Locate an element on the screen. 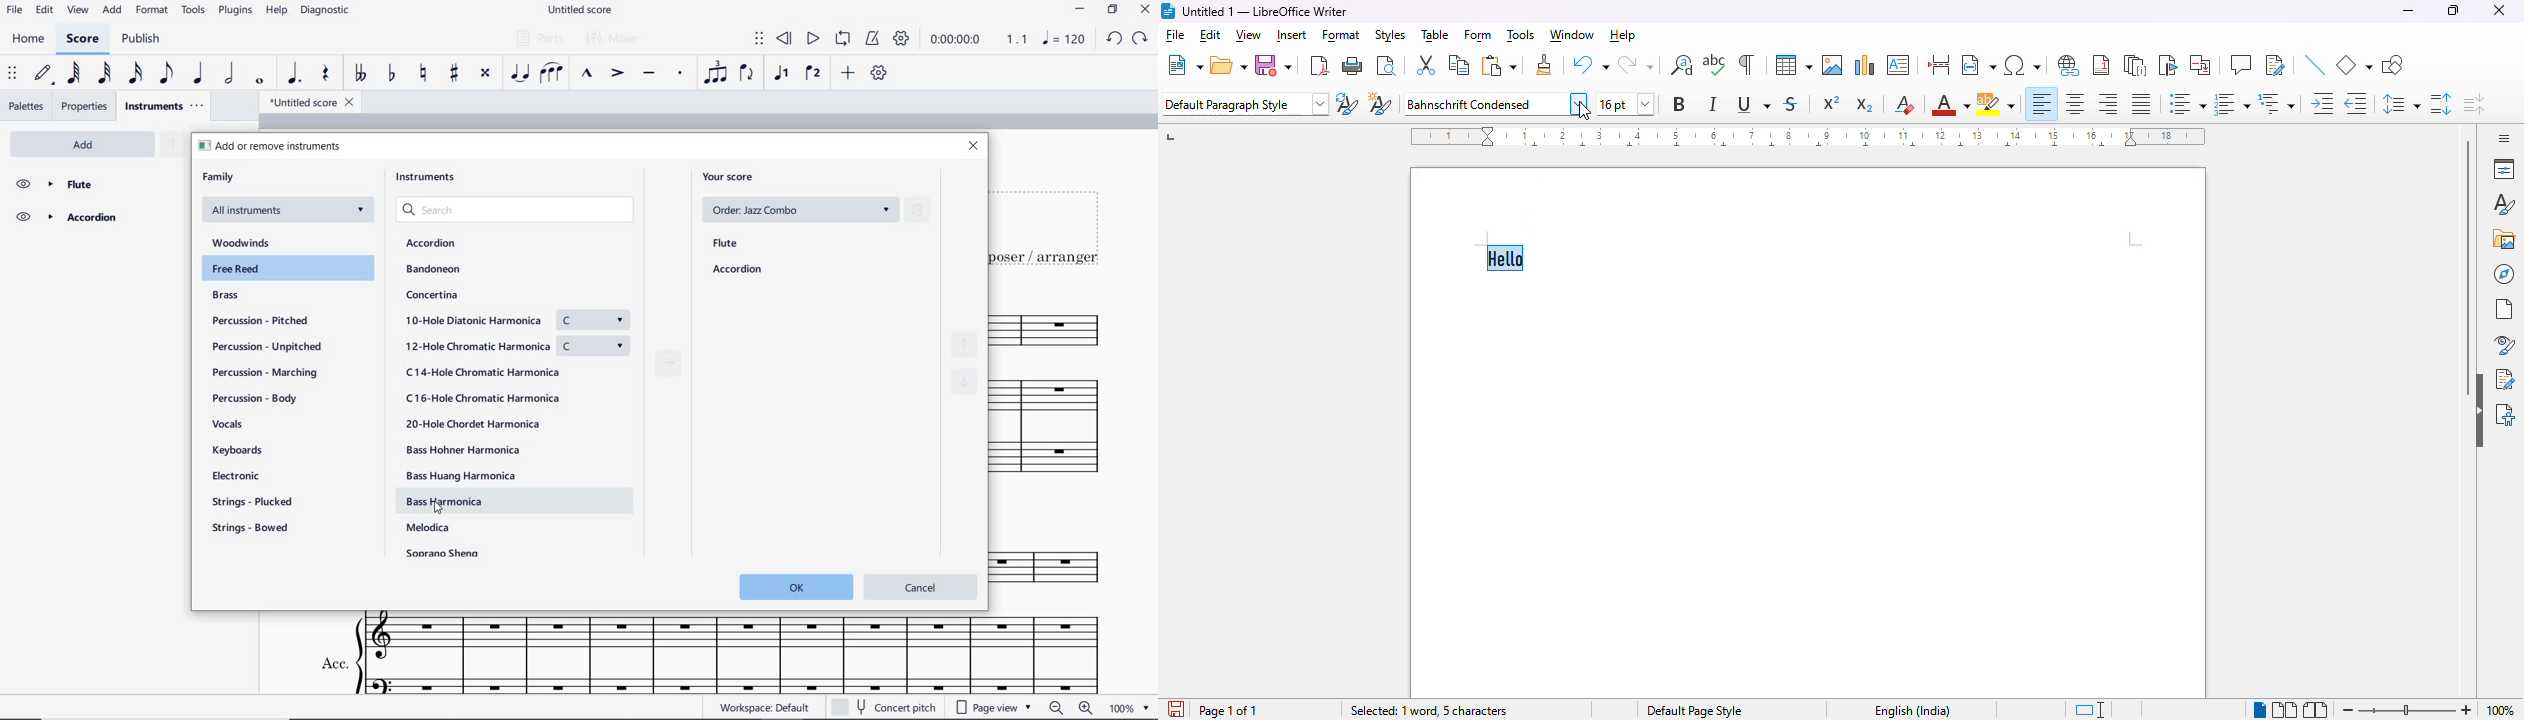 The height and width of the screenshot is (728, 2548). marcato is located at coordinates (587, 74).